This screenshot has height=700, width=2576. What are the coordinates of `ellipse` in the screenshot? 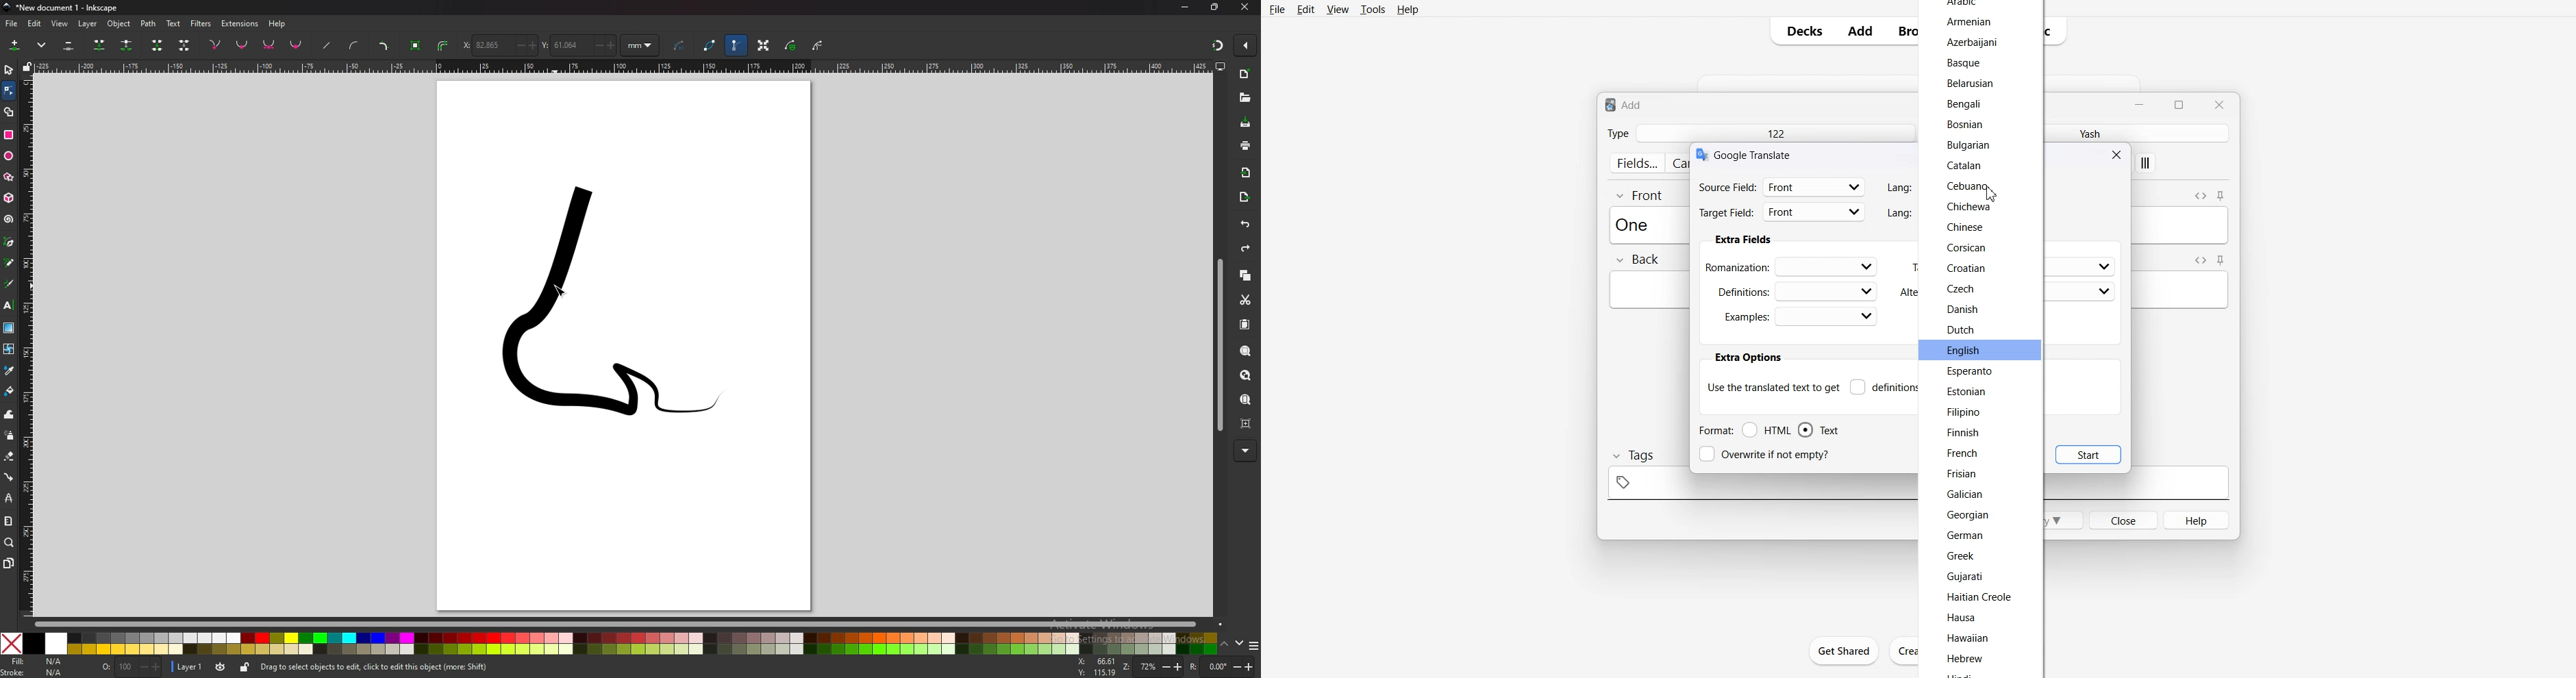 It's located at (10, 156).